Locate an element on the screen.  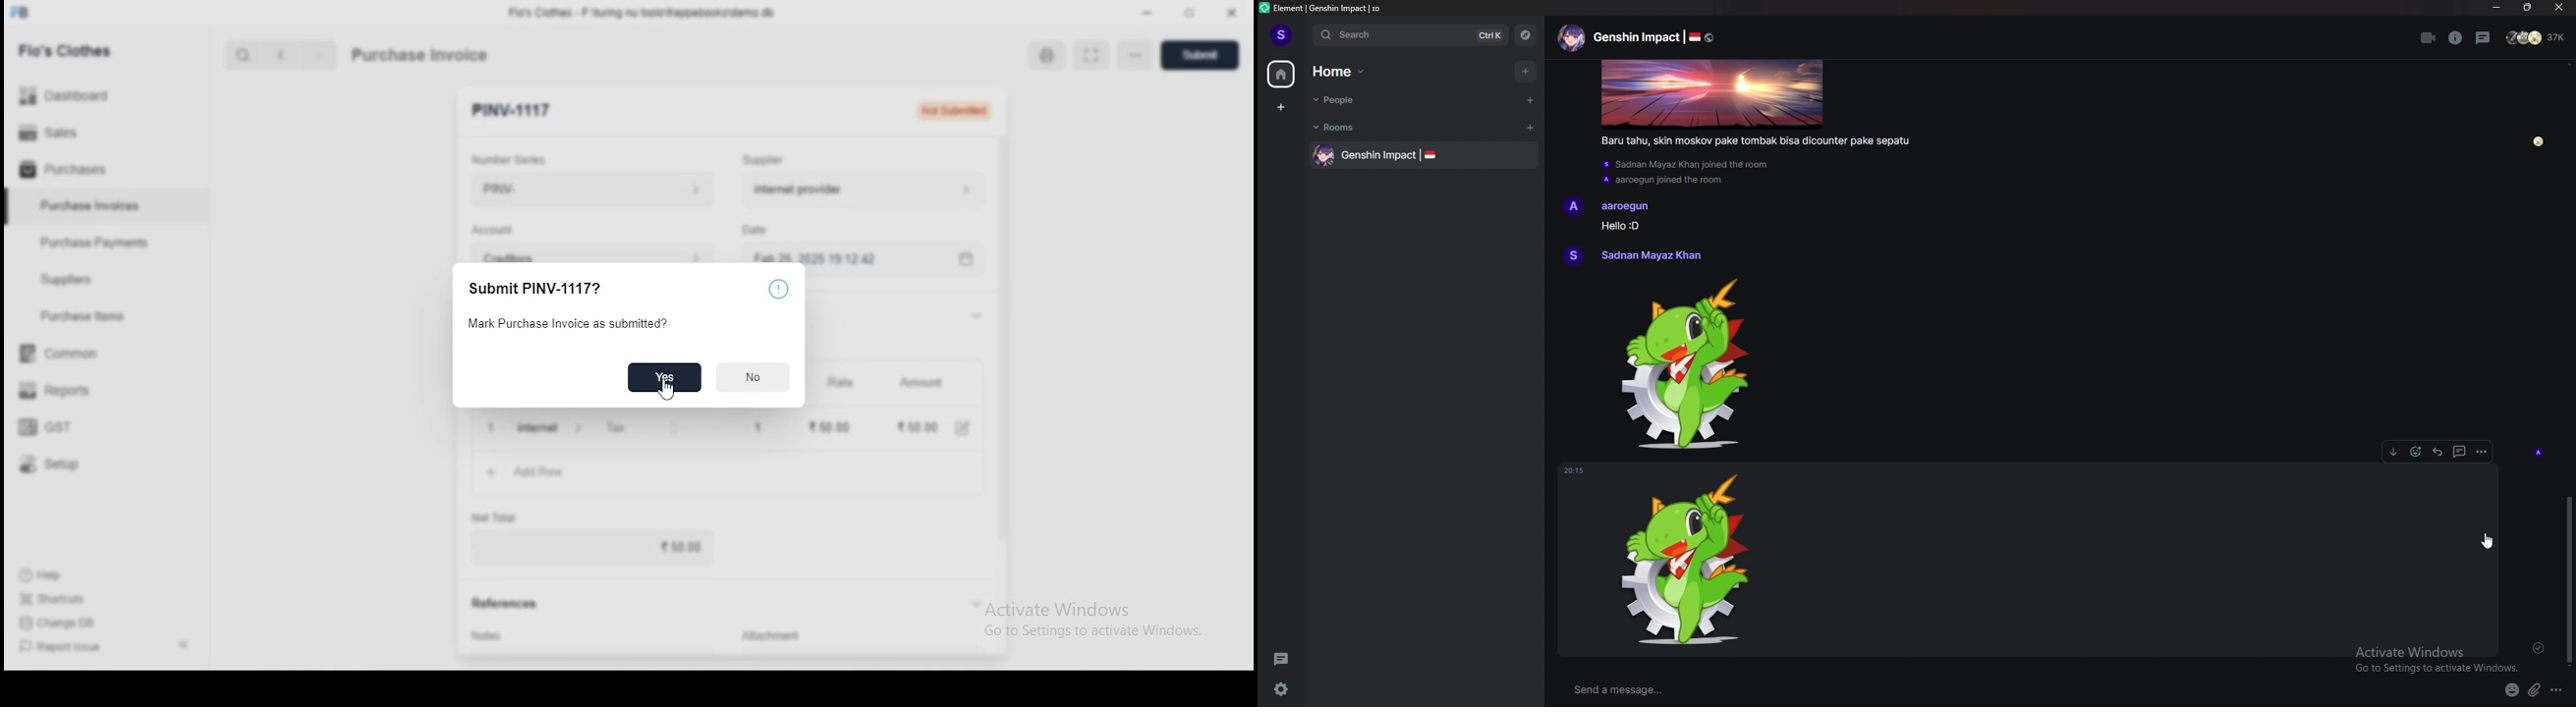
people is located at coordinates (2537, 37).